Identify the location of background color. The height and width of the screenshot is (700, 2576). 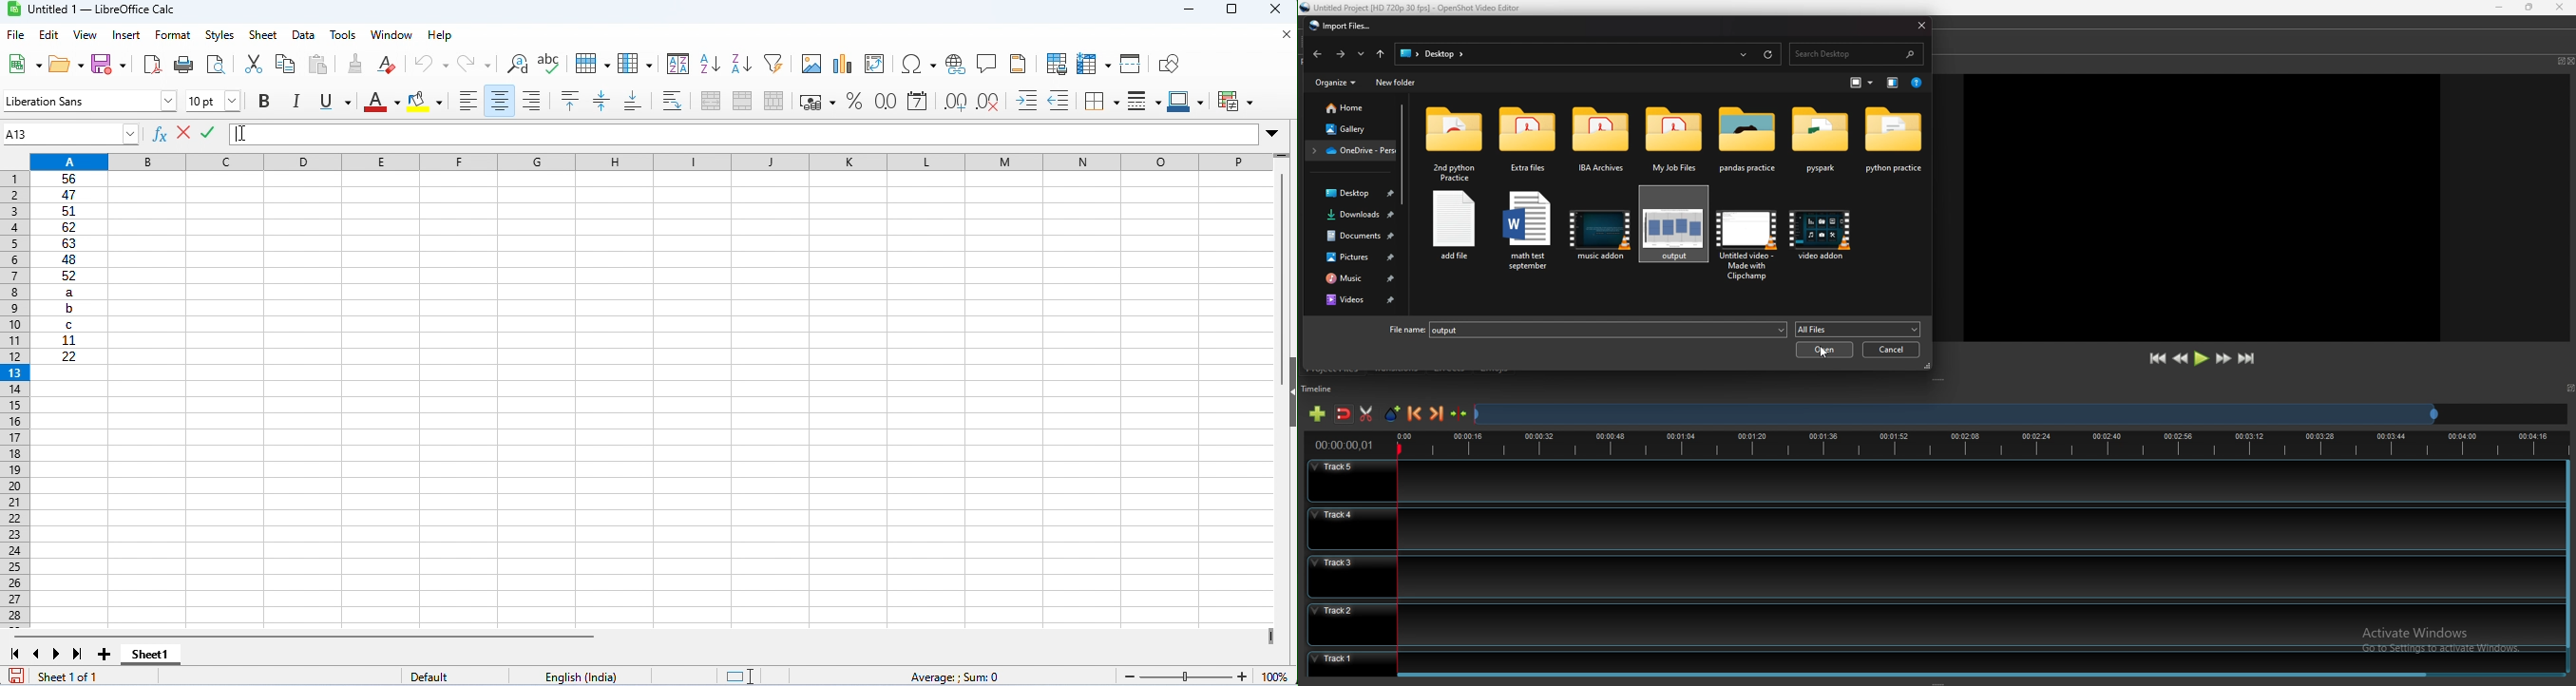
(427, 101).